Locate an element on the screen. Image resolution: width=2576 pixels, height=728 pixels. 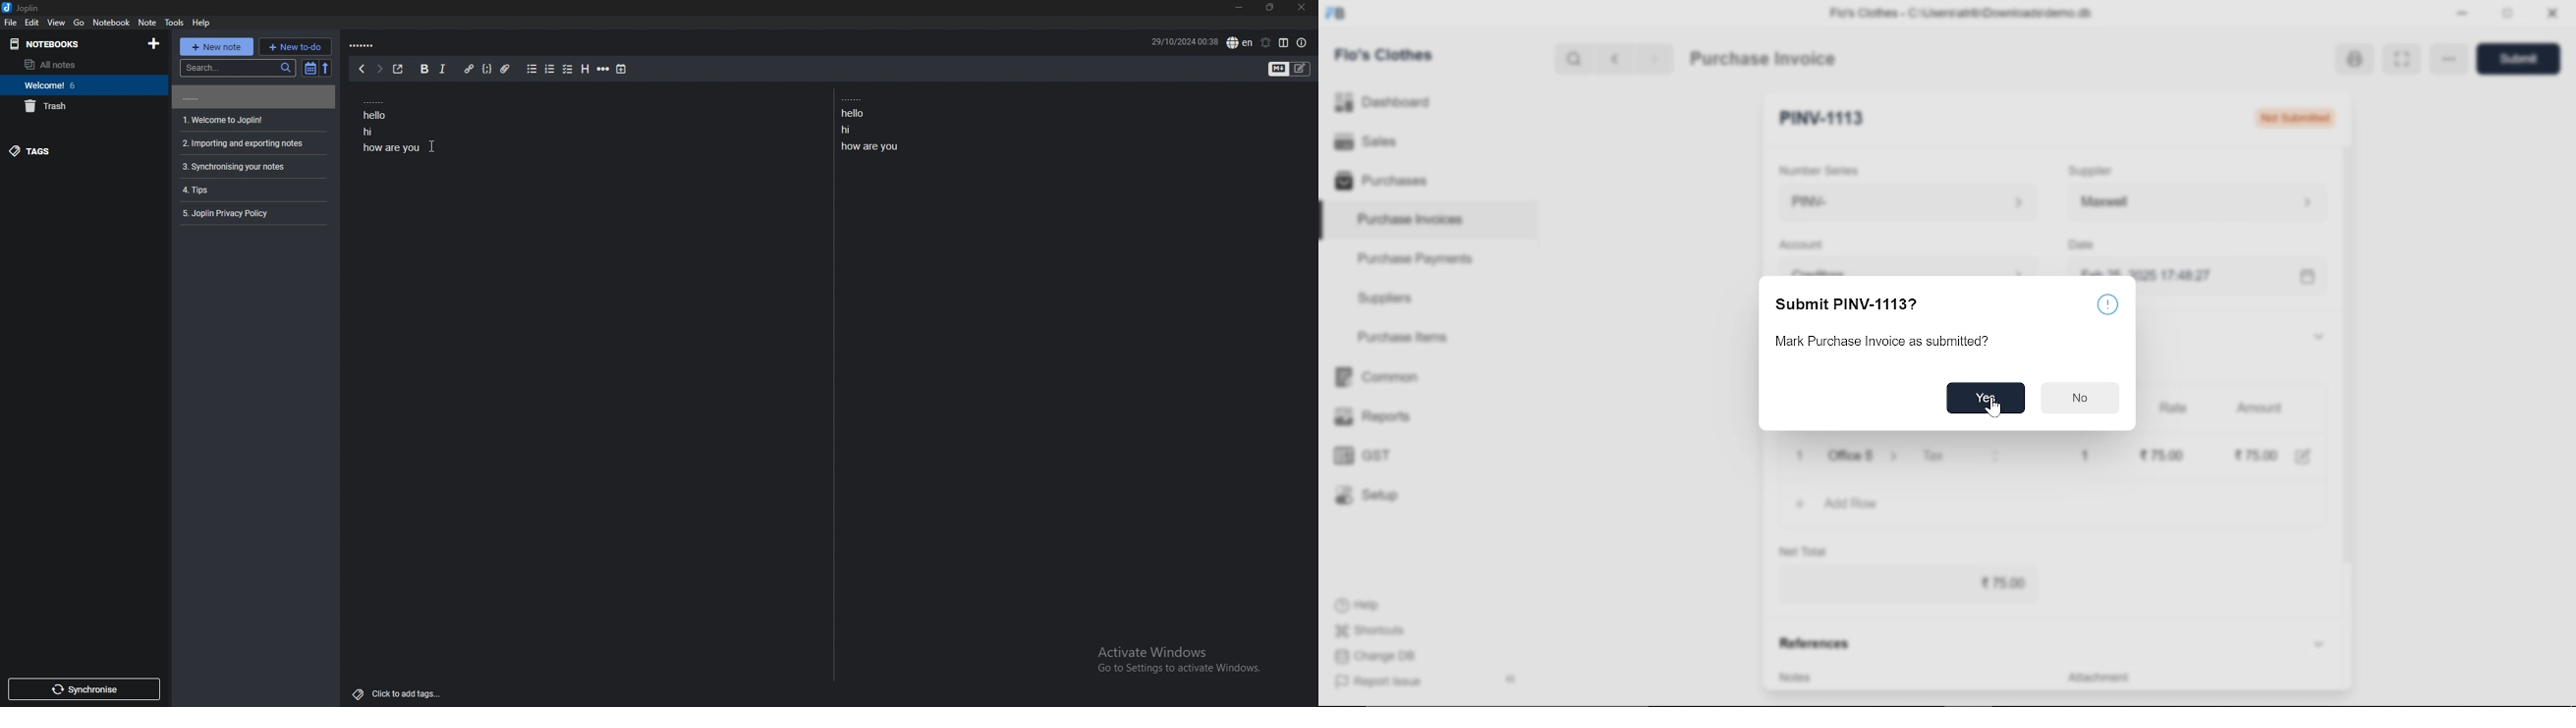
note is located at coordinates (251, 97).